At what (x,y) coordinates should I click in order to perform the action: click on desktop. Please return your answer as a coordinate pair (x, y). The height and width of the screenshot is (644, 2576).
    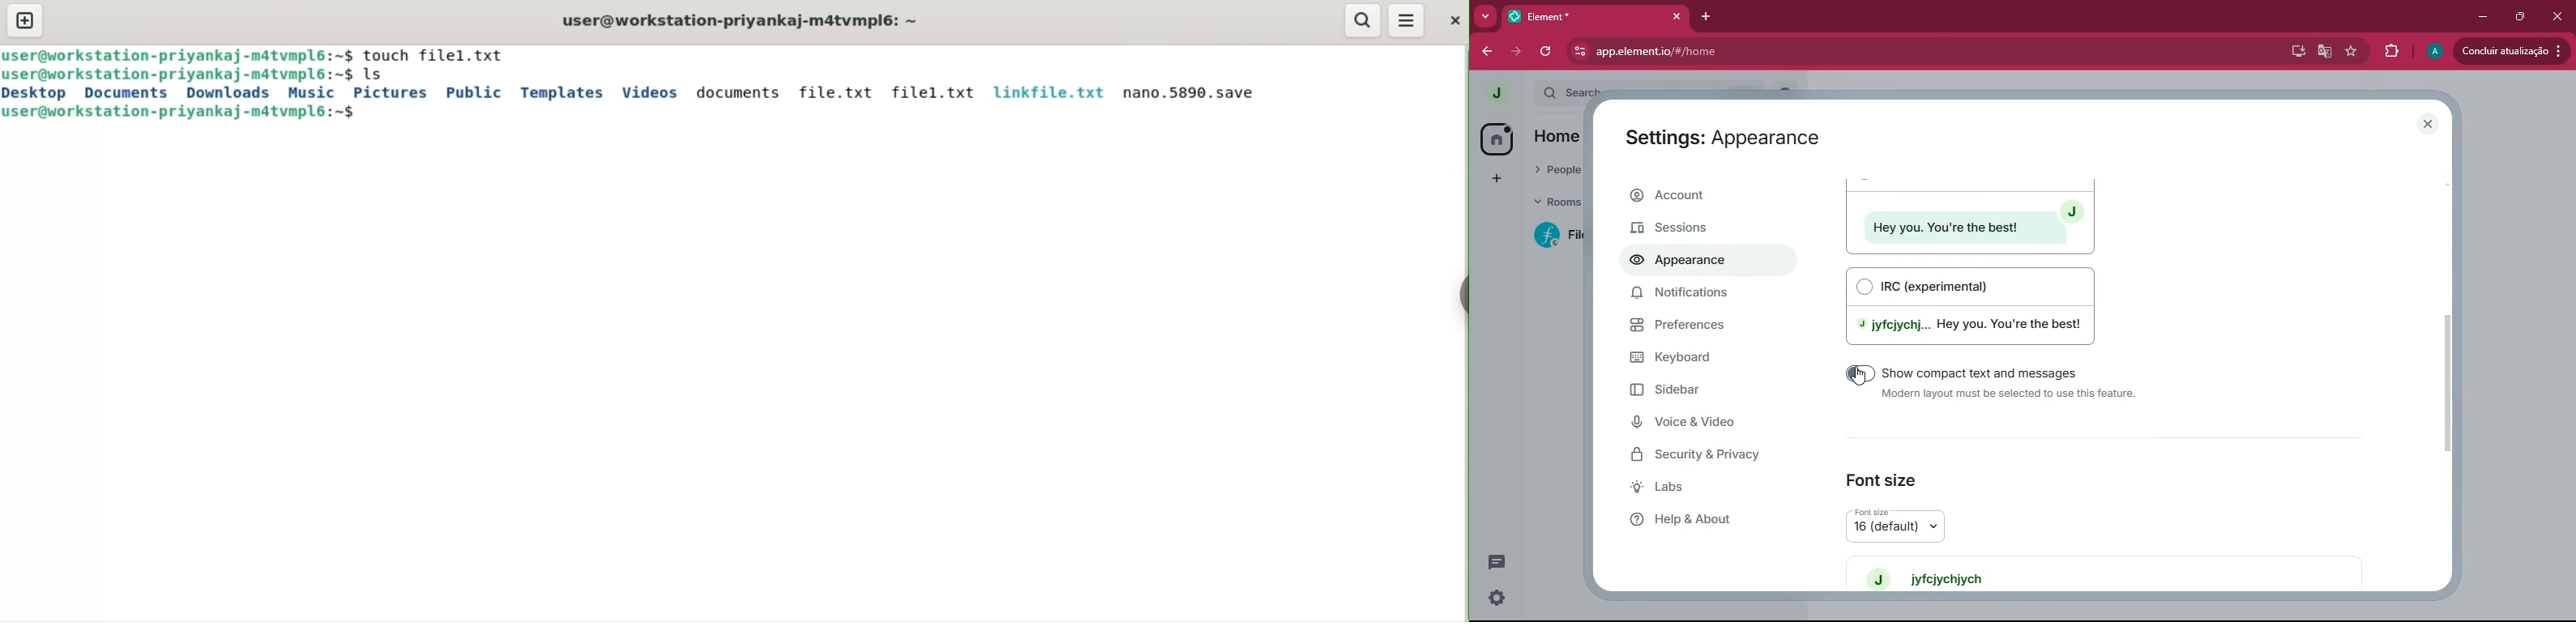
    Looking at the image, I should click on (2295, 52).